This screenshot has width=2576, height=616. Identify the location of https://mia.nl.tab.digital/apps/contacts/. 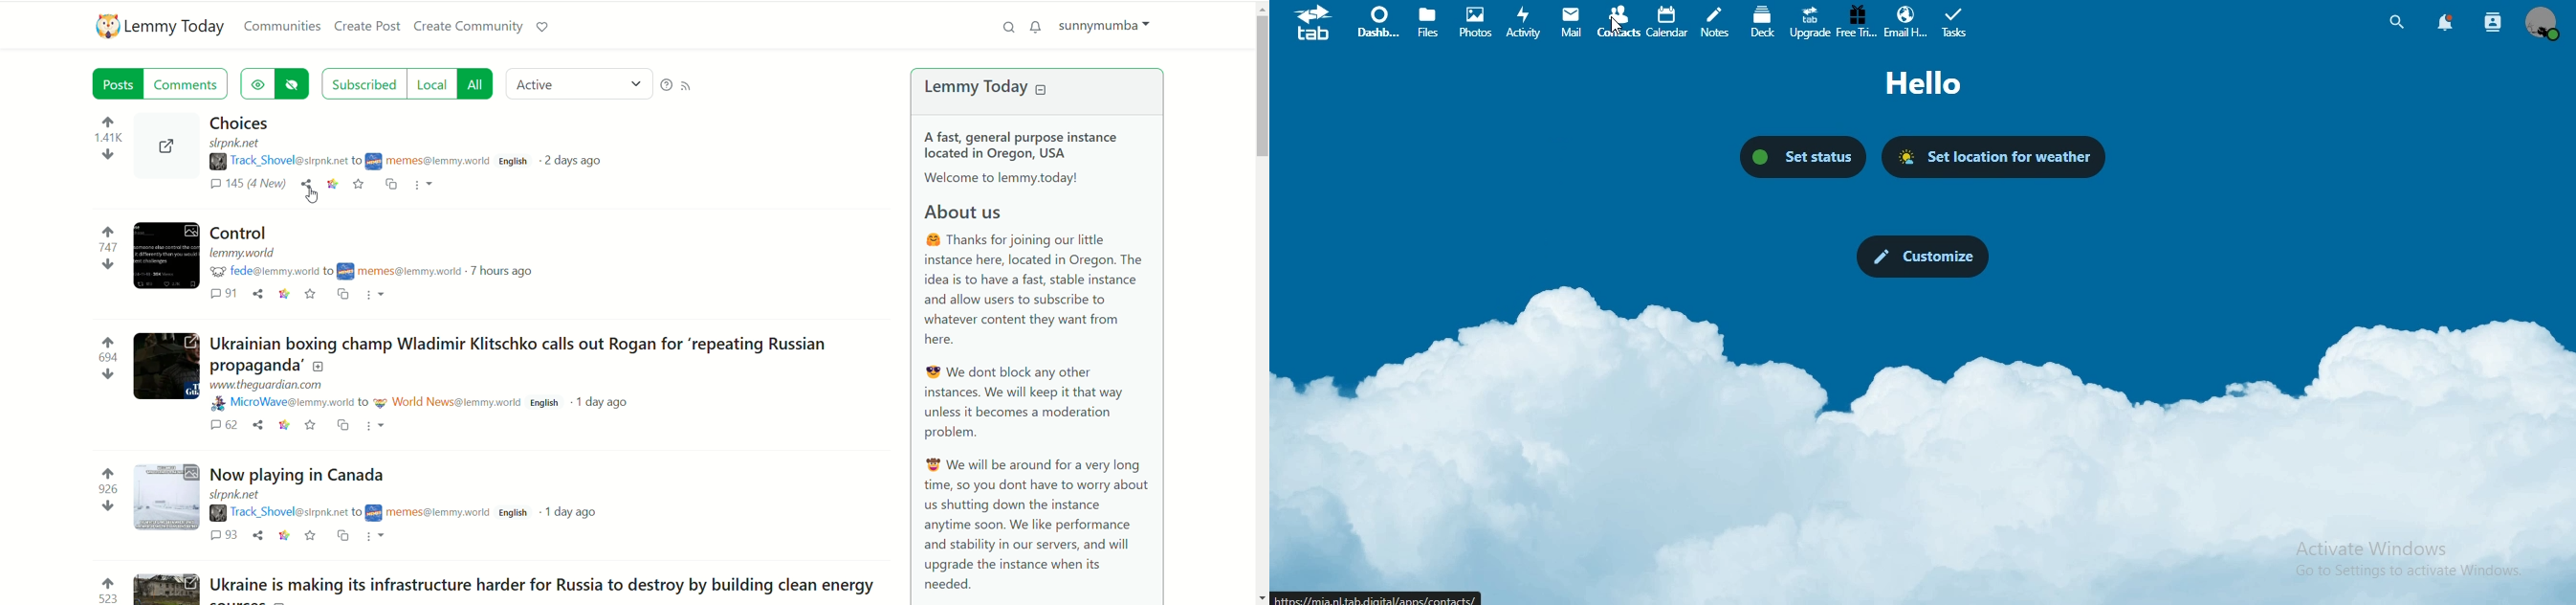
(1376, 597).